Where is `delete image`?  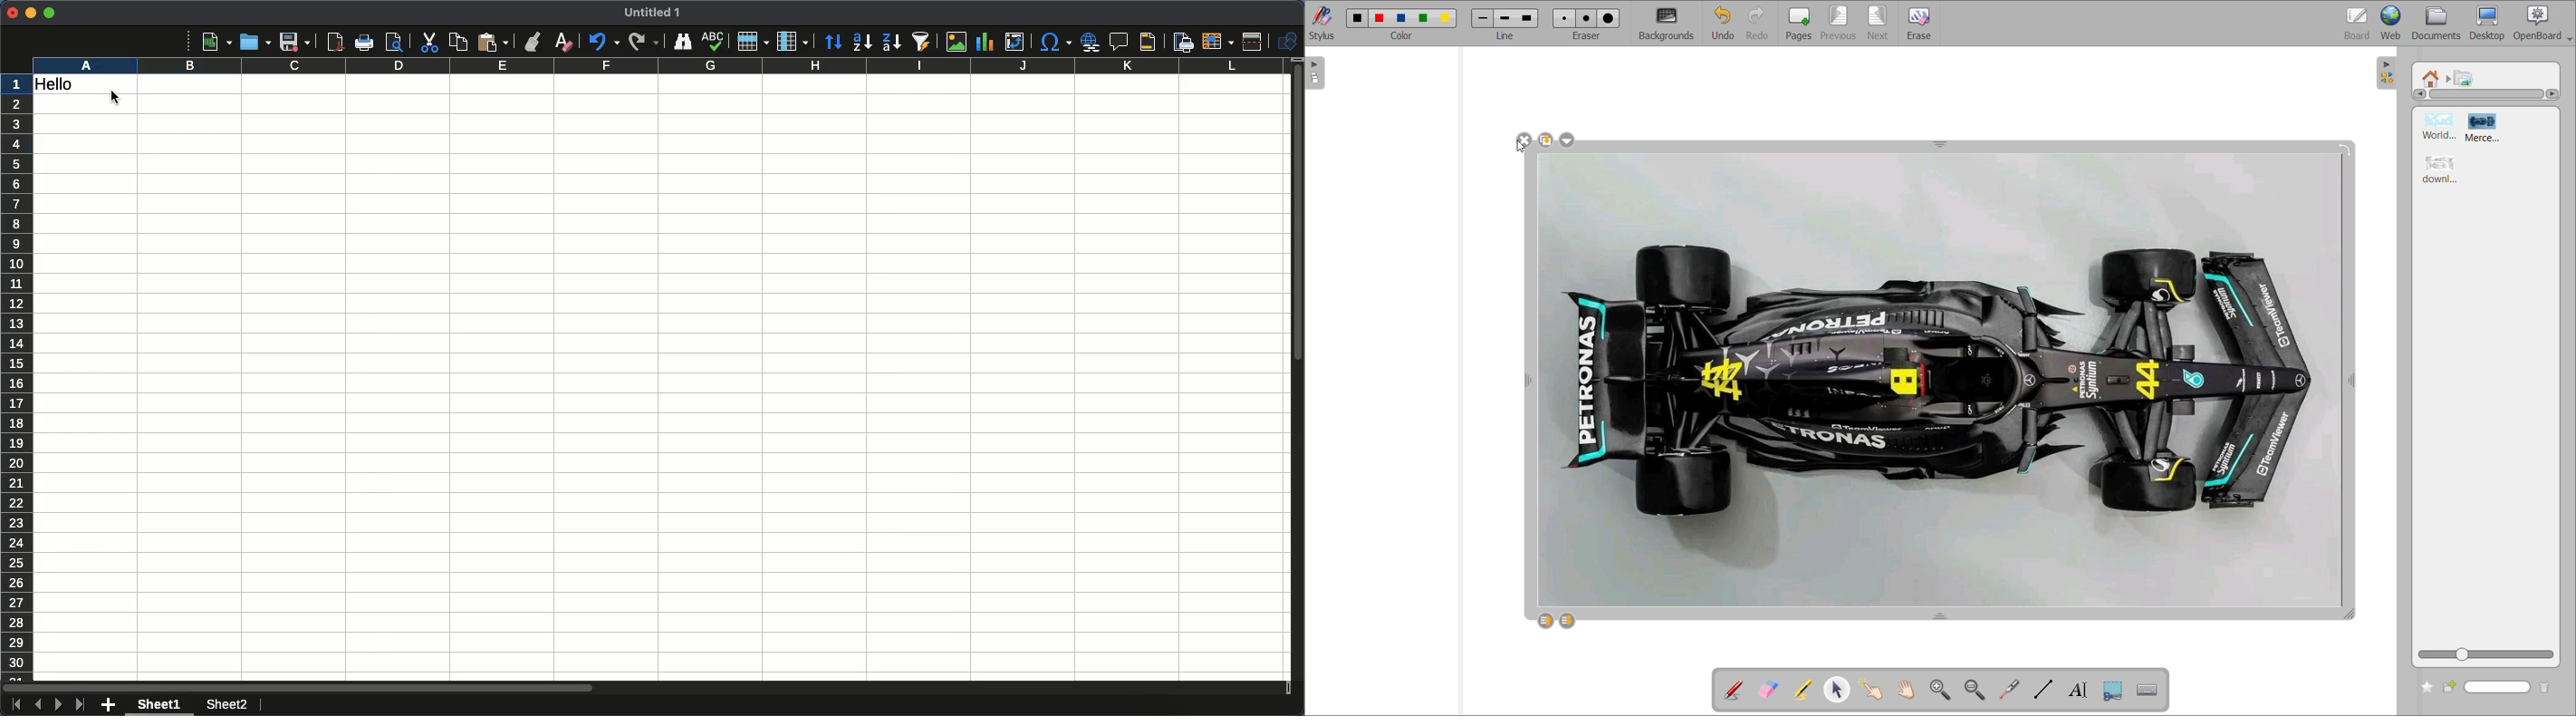
delete image is located at coordinates (1523, 140).